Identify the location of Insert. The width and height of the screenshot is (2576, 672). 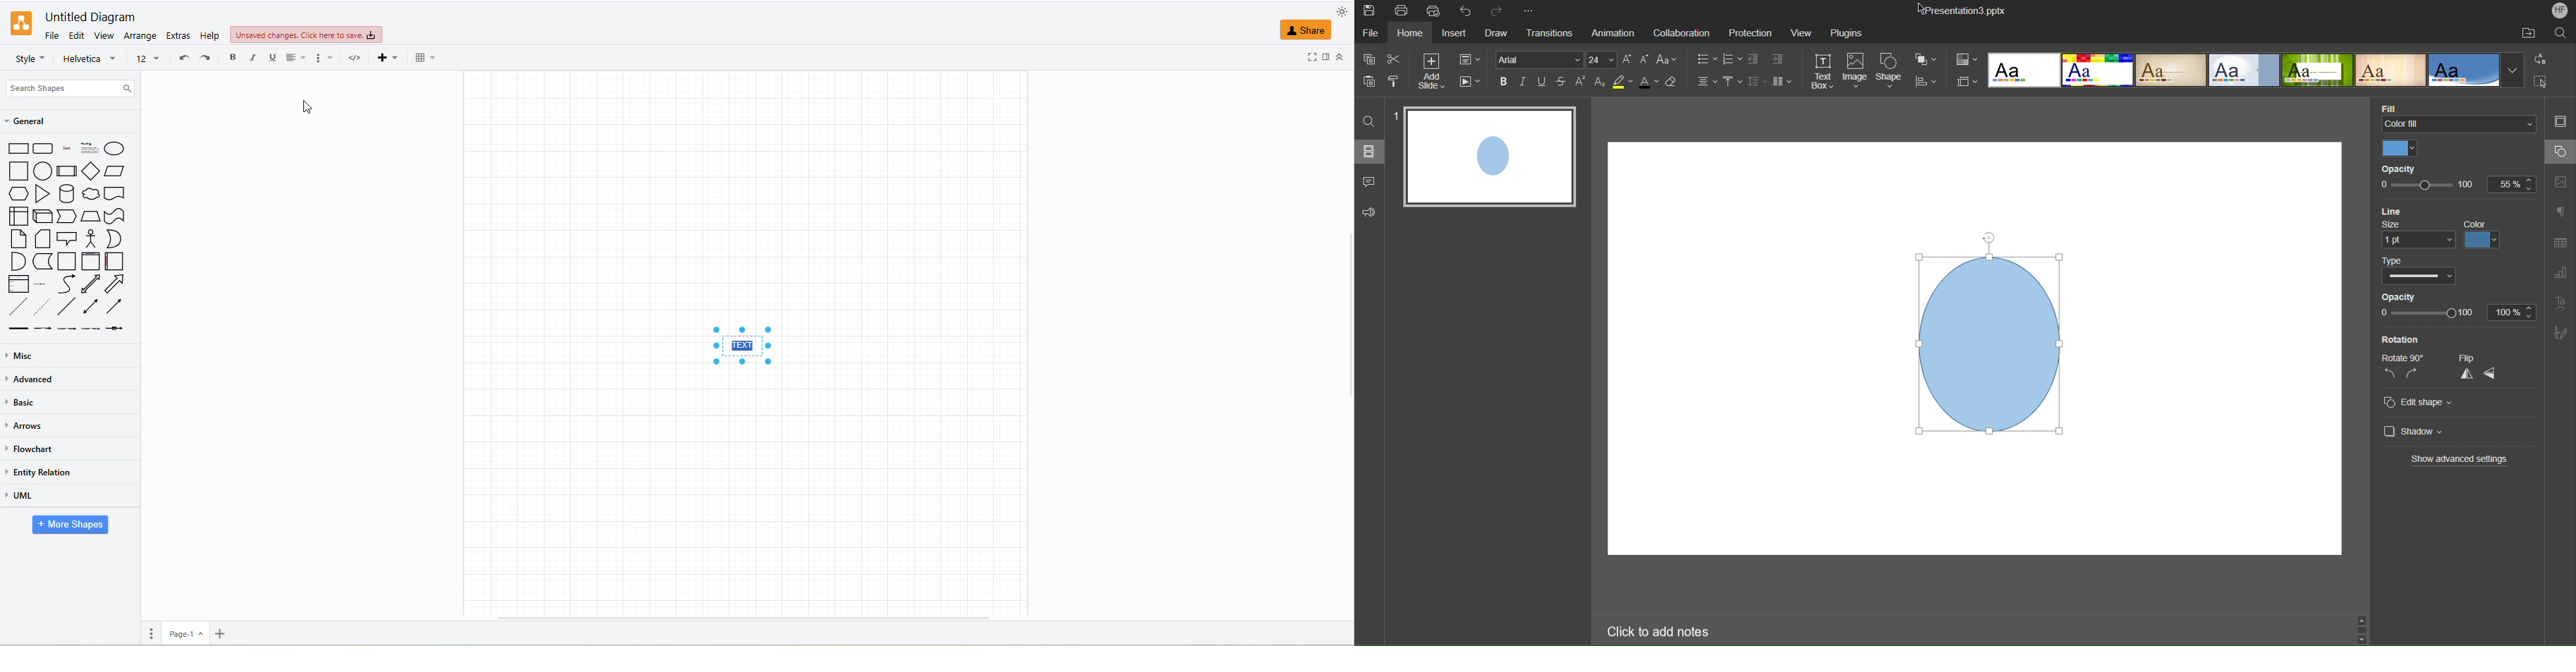
(1456, 35).